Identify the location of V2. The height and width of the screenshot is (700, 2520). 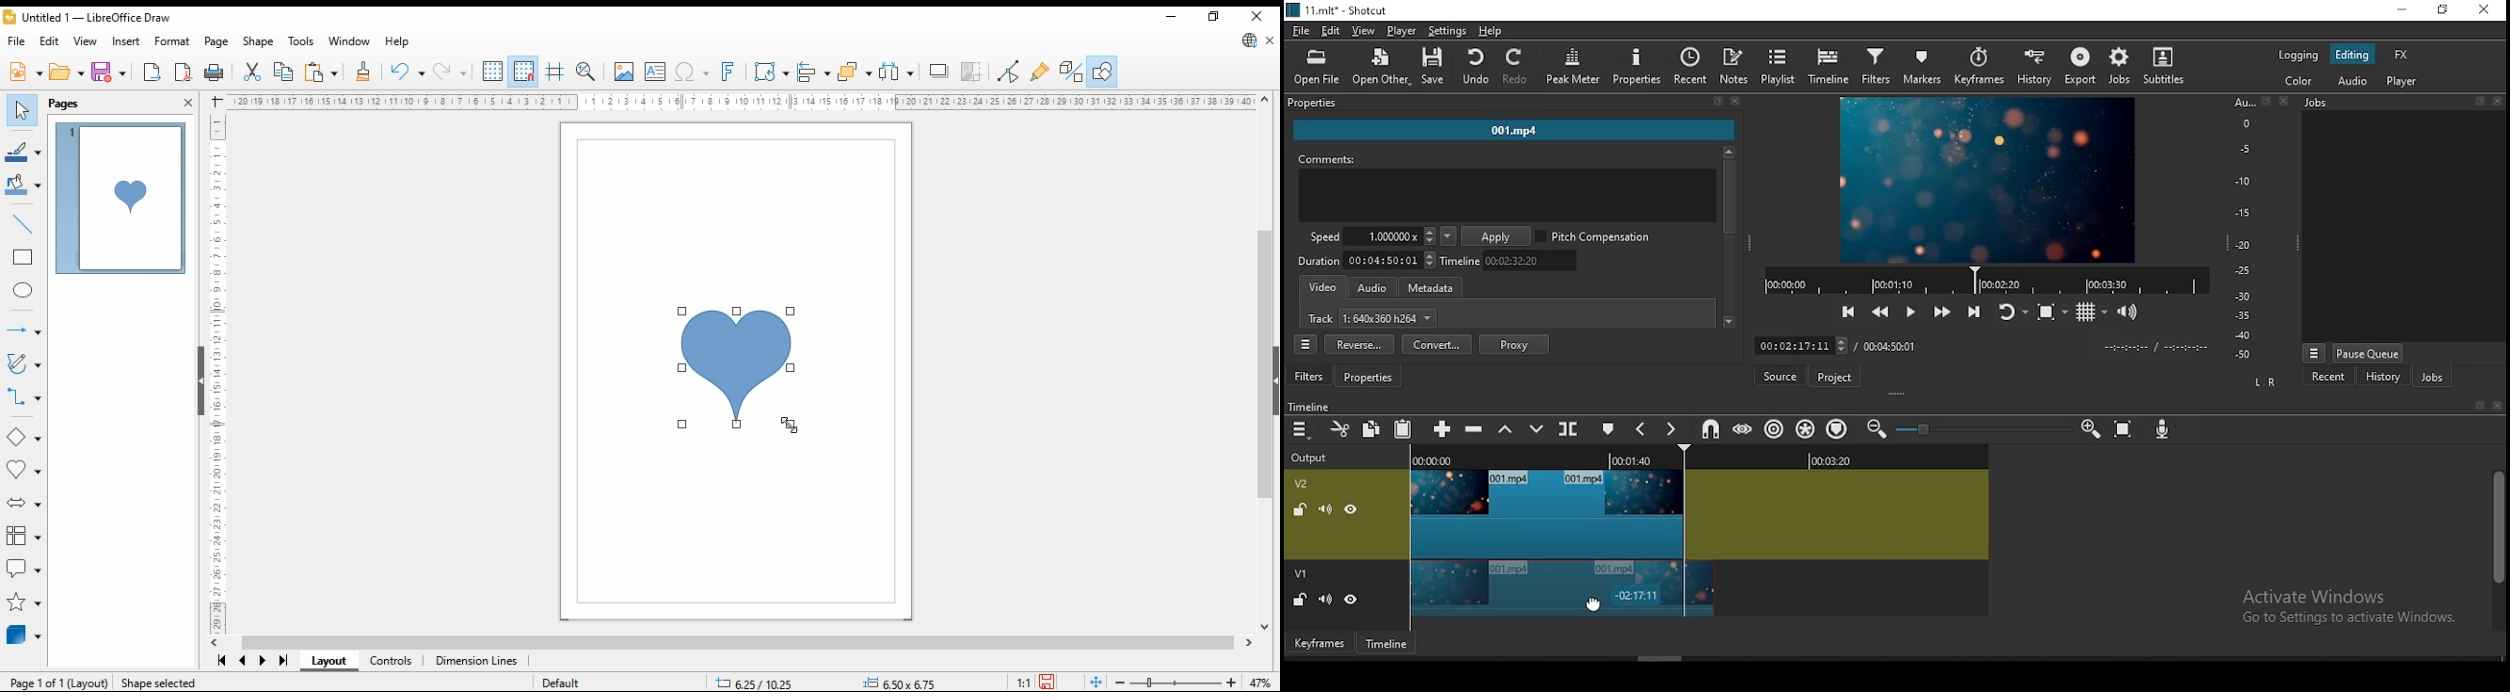
(1304, 483).